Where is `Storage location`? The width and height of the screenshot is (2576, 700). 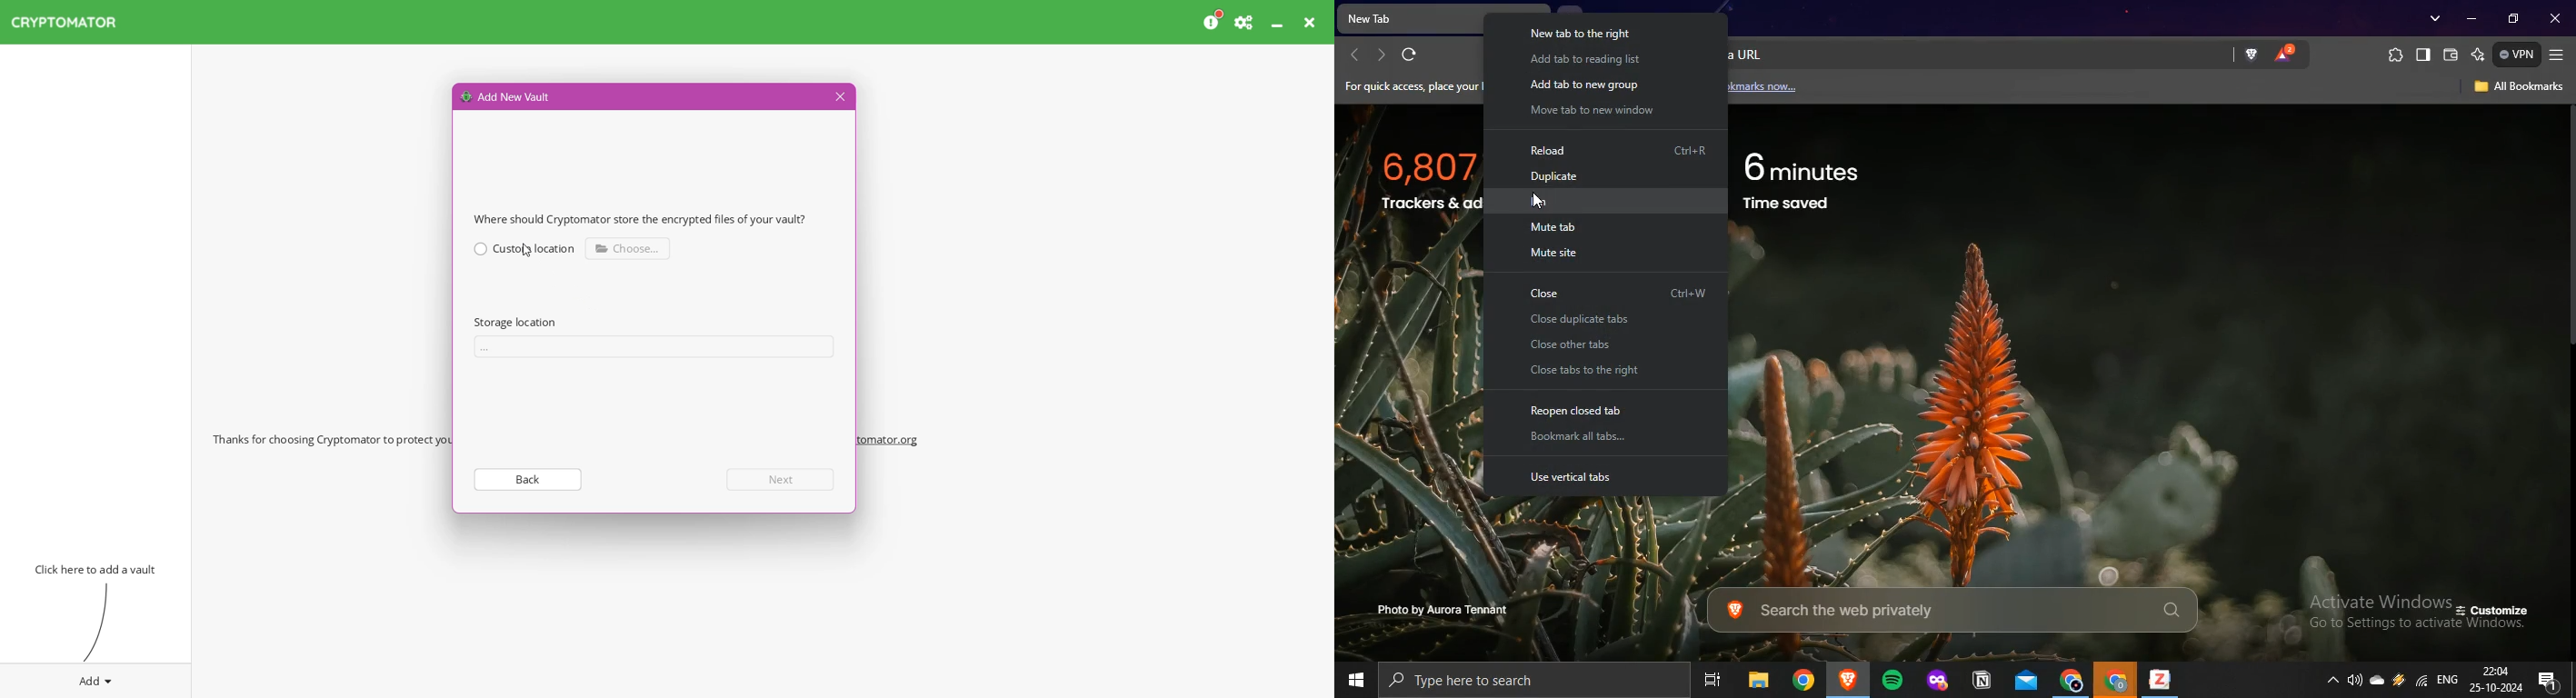
Storage location is located at coordinates (514, 322).